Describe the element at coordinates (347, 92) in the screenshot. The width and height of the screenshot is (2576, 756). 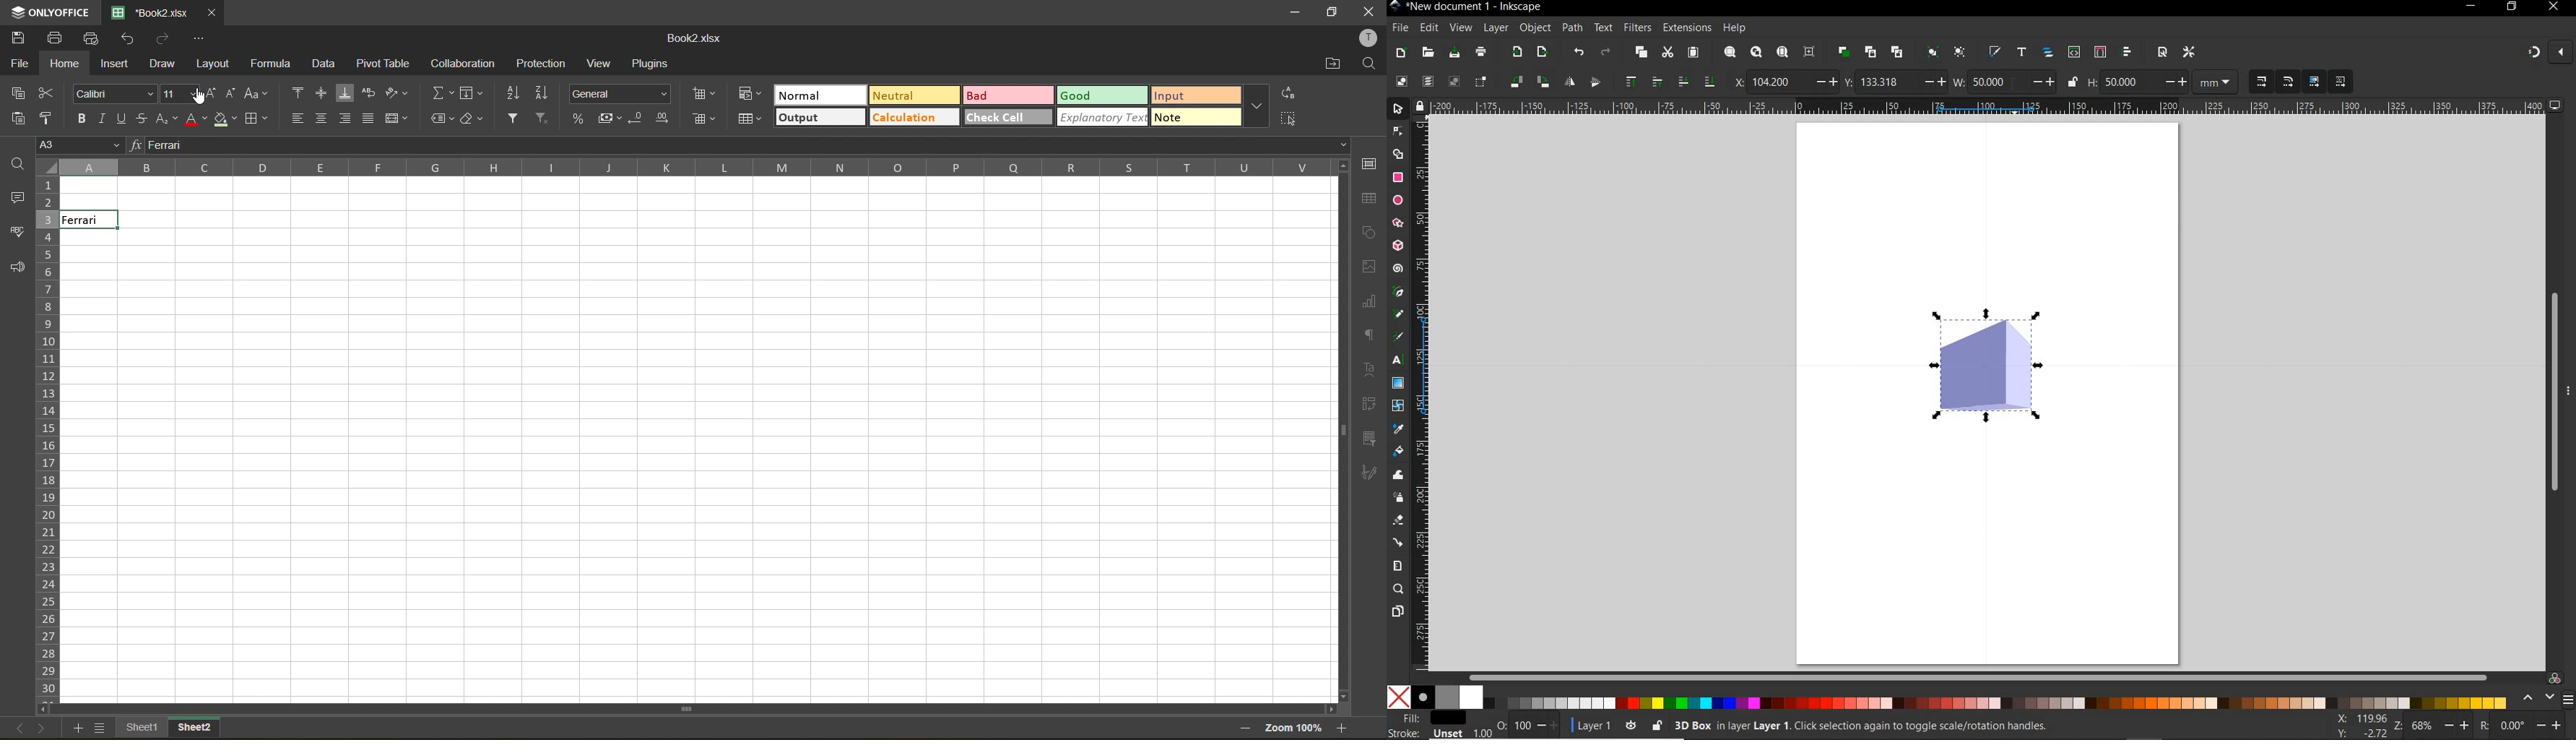
I see `align bottom` at that location.